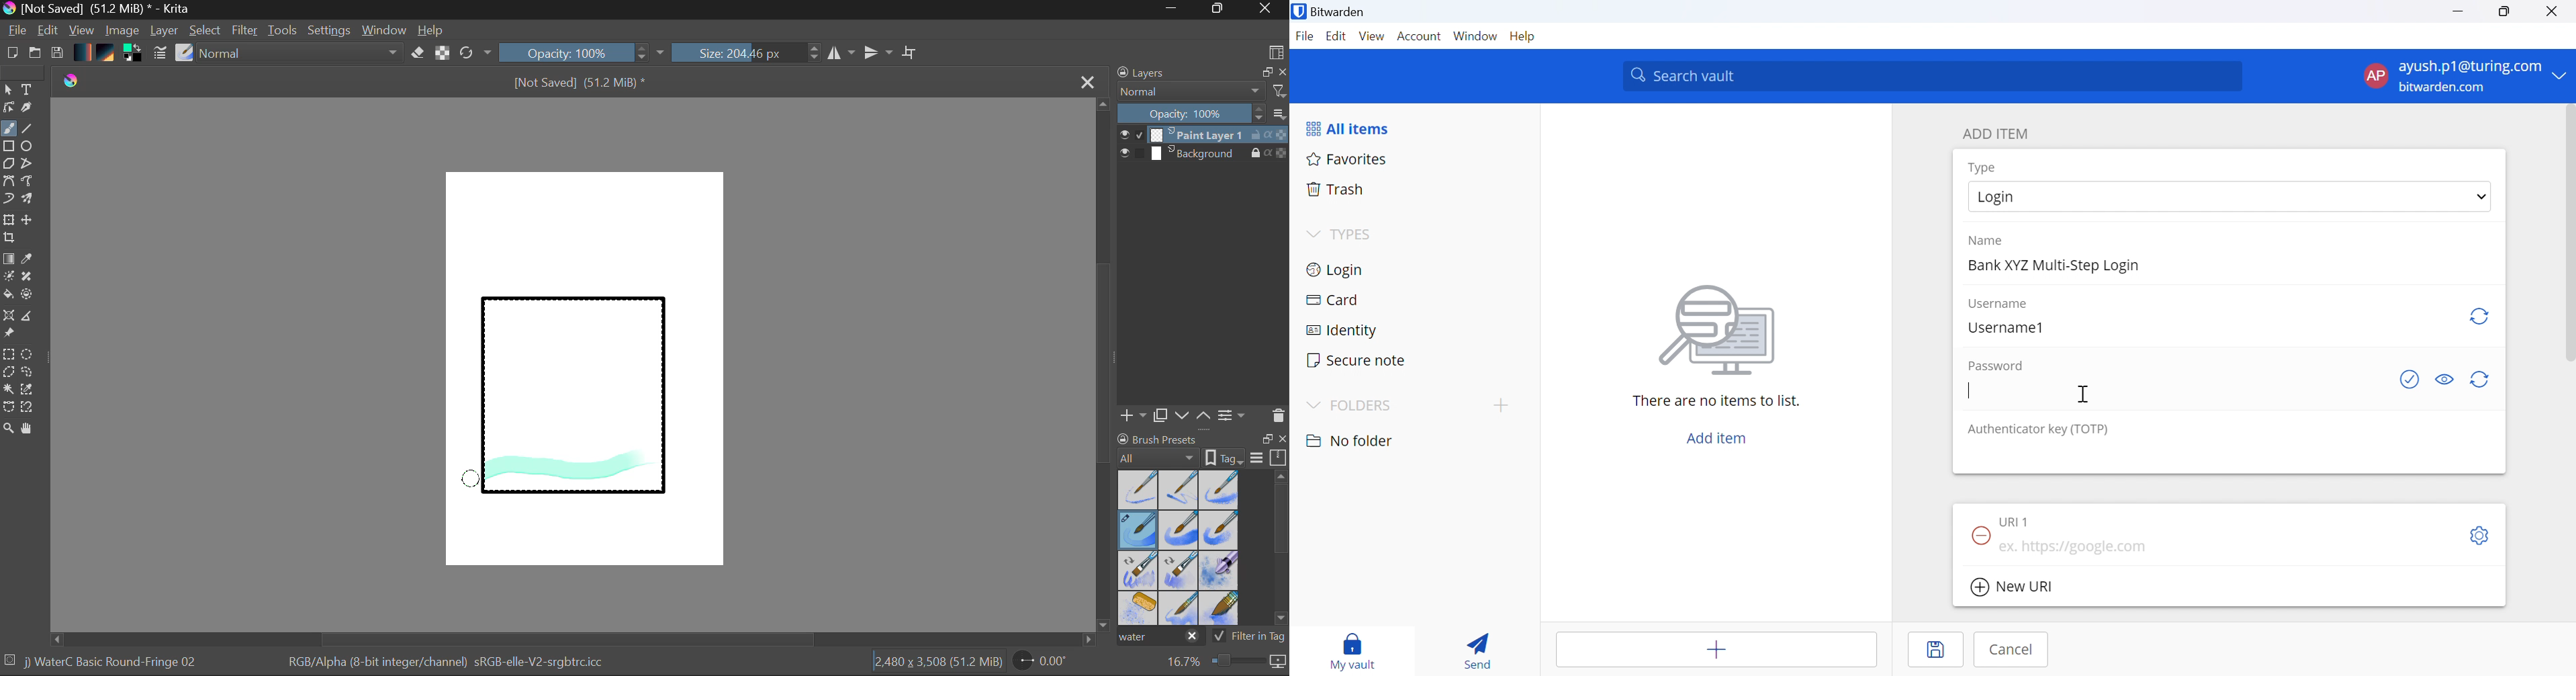 The width and height of the screenshot is (2576, 700). Describe the element at coordinates (28, 220) in the screenshot. I see `Move Layer` at that location.